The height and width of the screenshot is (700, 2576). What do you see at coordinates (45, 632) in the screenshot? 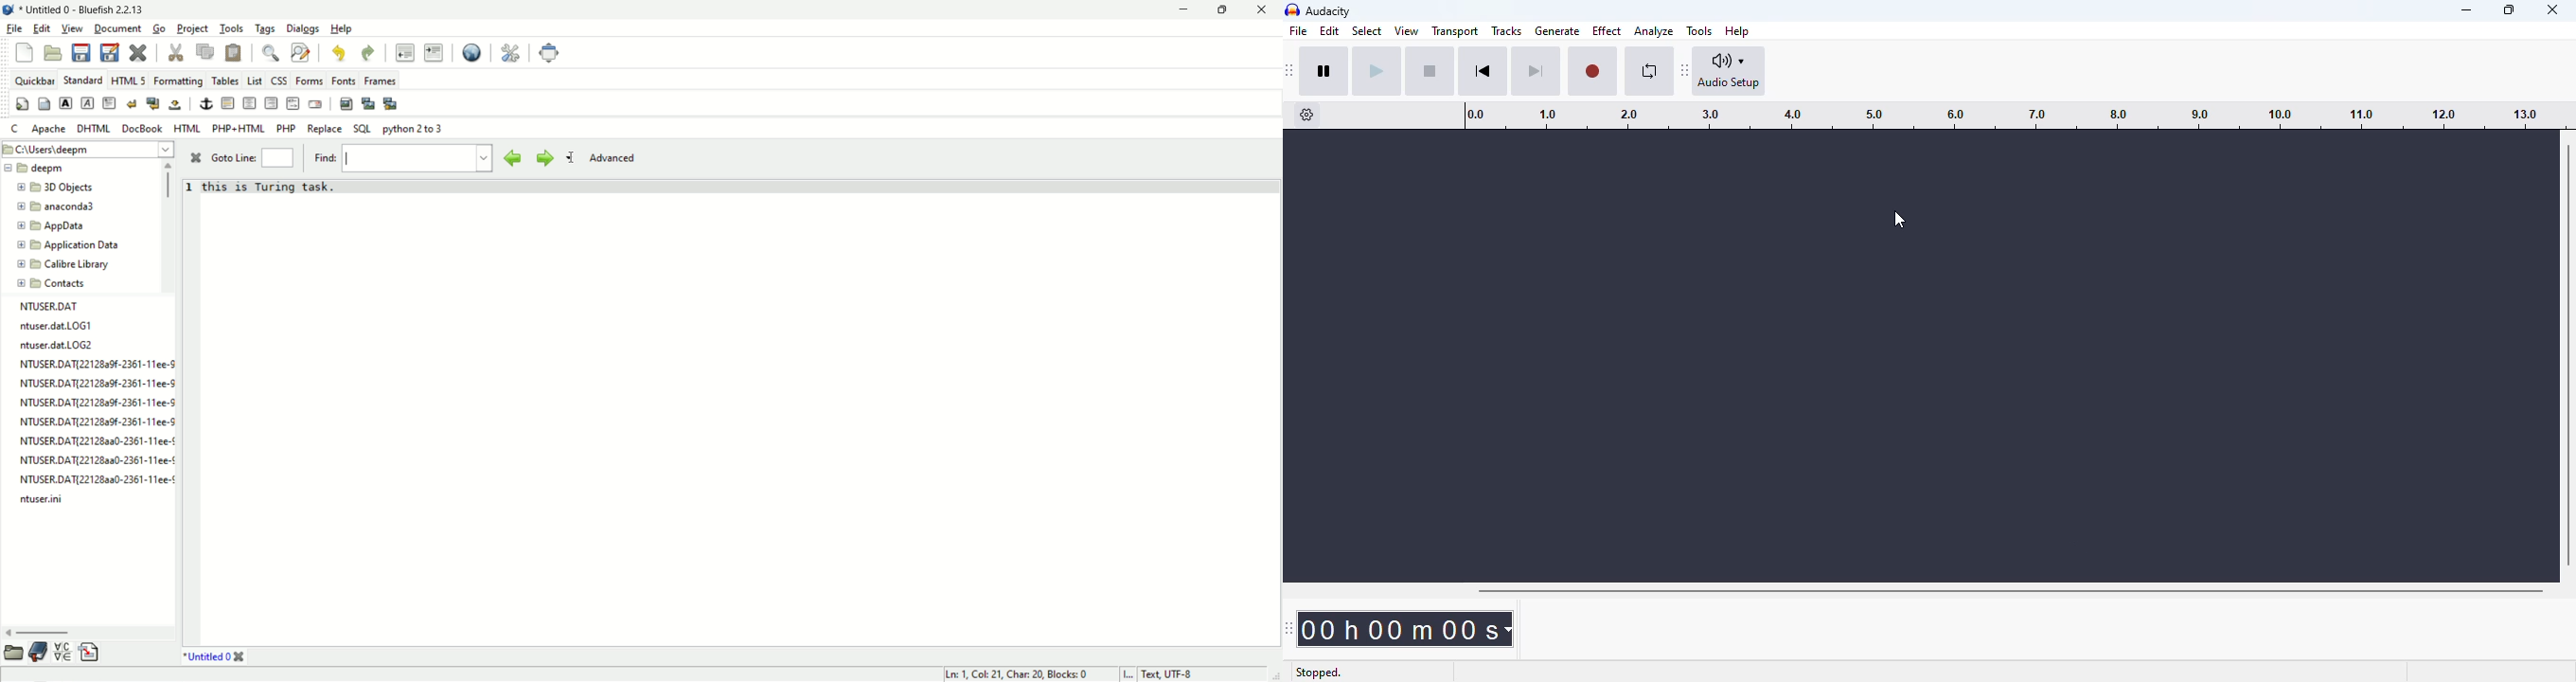
I see `horizontal scroll bar` at bounding box center [45, 632].